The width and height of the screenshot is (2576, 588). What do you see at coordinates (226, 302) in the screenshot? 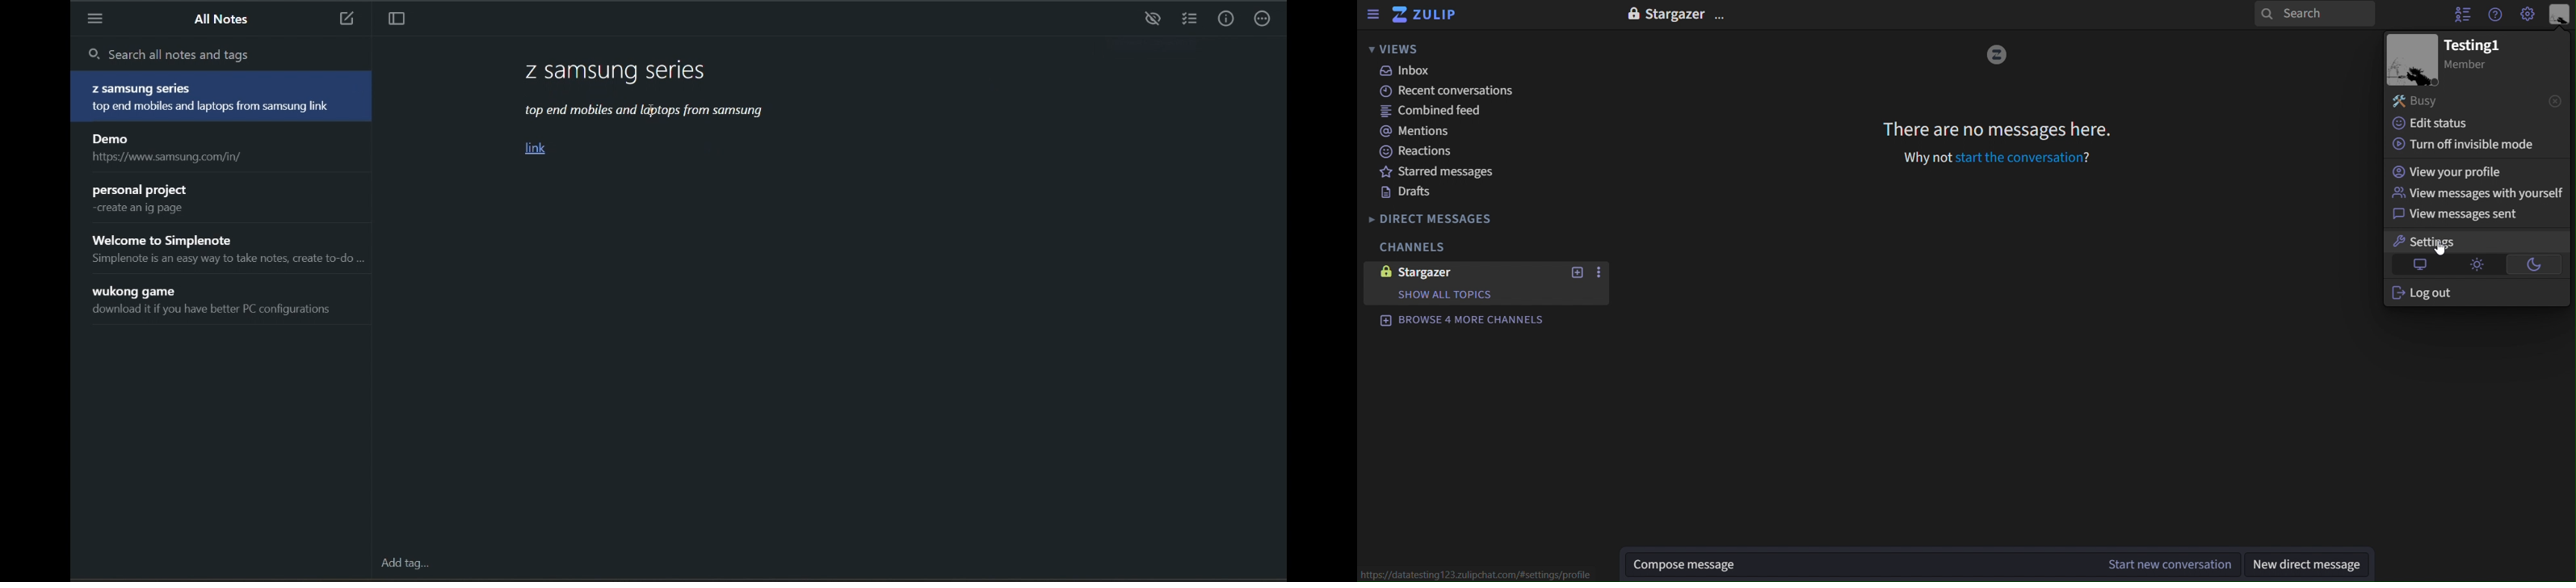
I see `wukong game
download it if you have better PC configurations` at bounding box center [226, 302].